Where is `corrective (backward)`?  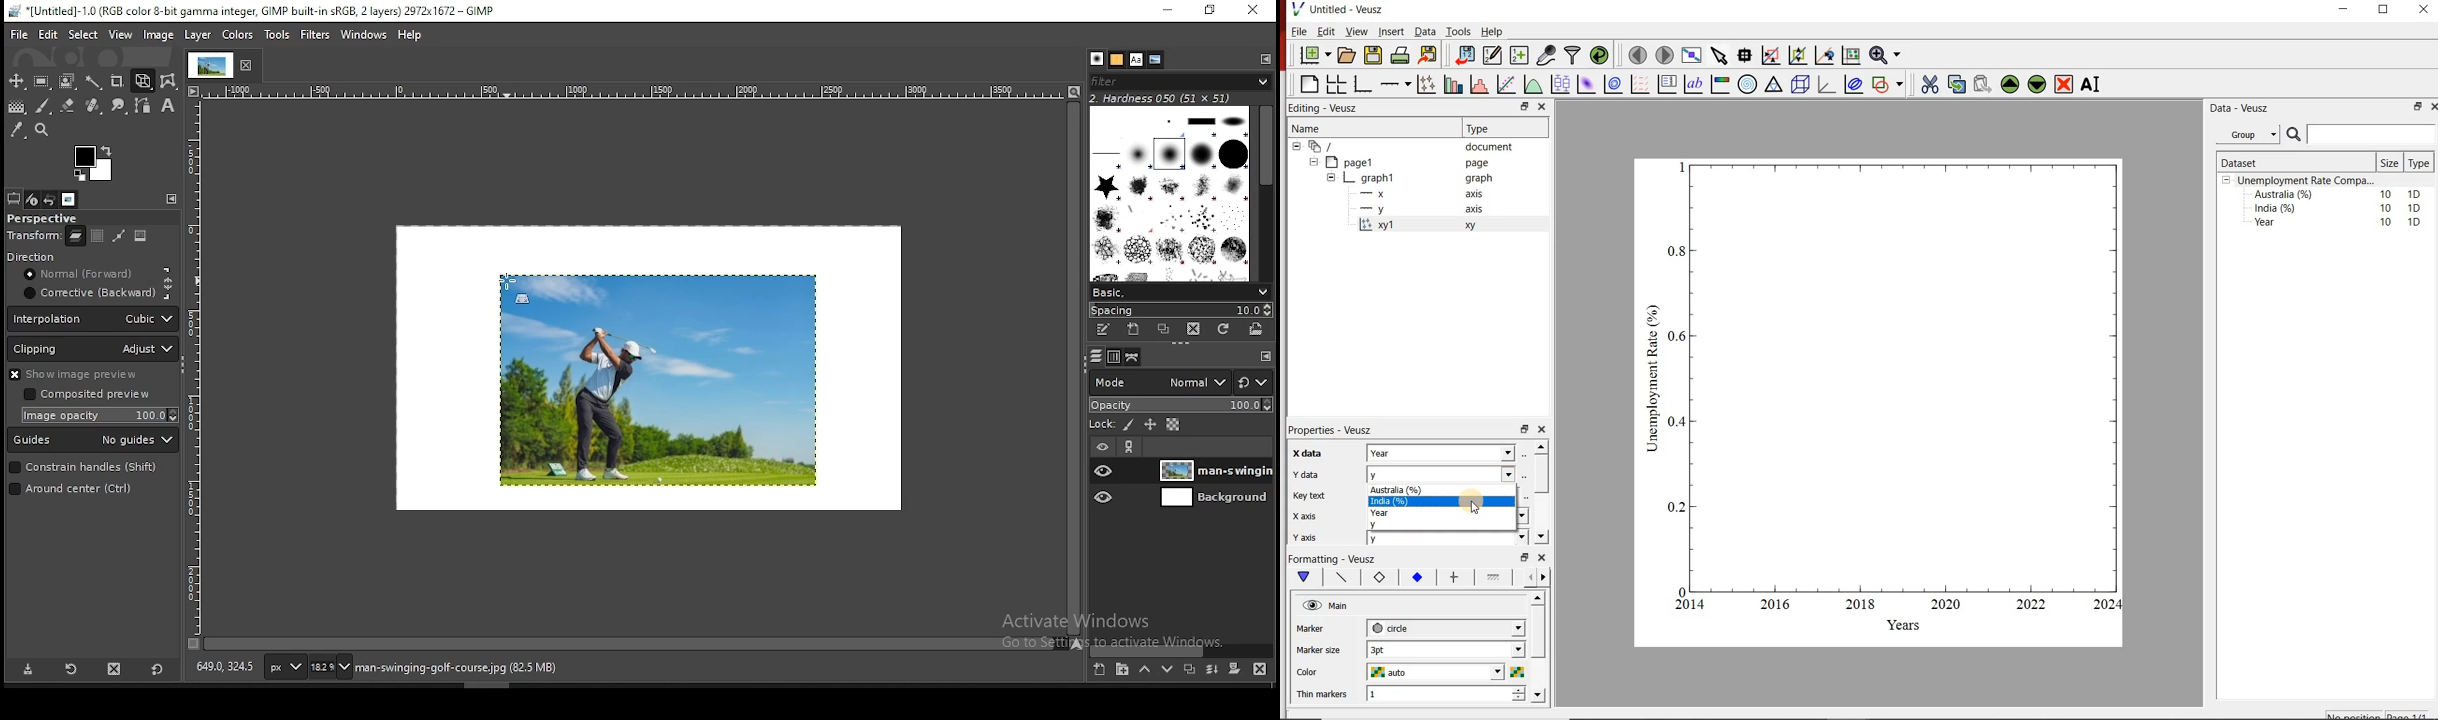
corrective (backward) is located at coordinates (87, 295).